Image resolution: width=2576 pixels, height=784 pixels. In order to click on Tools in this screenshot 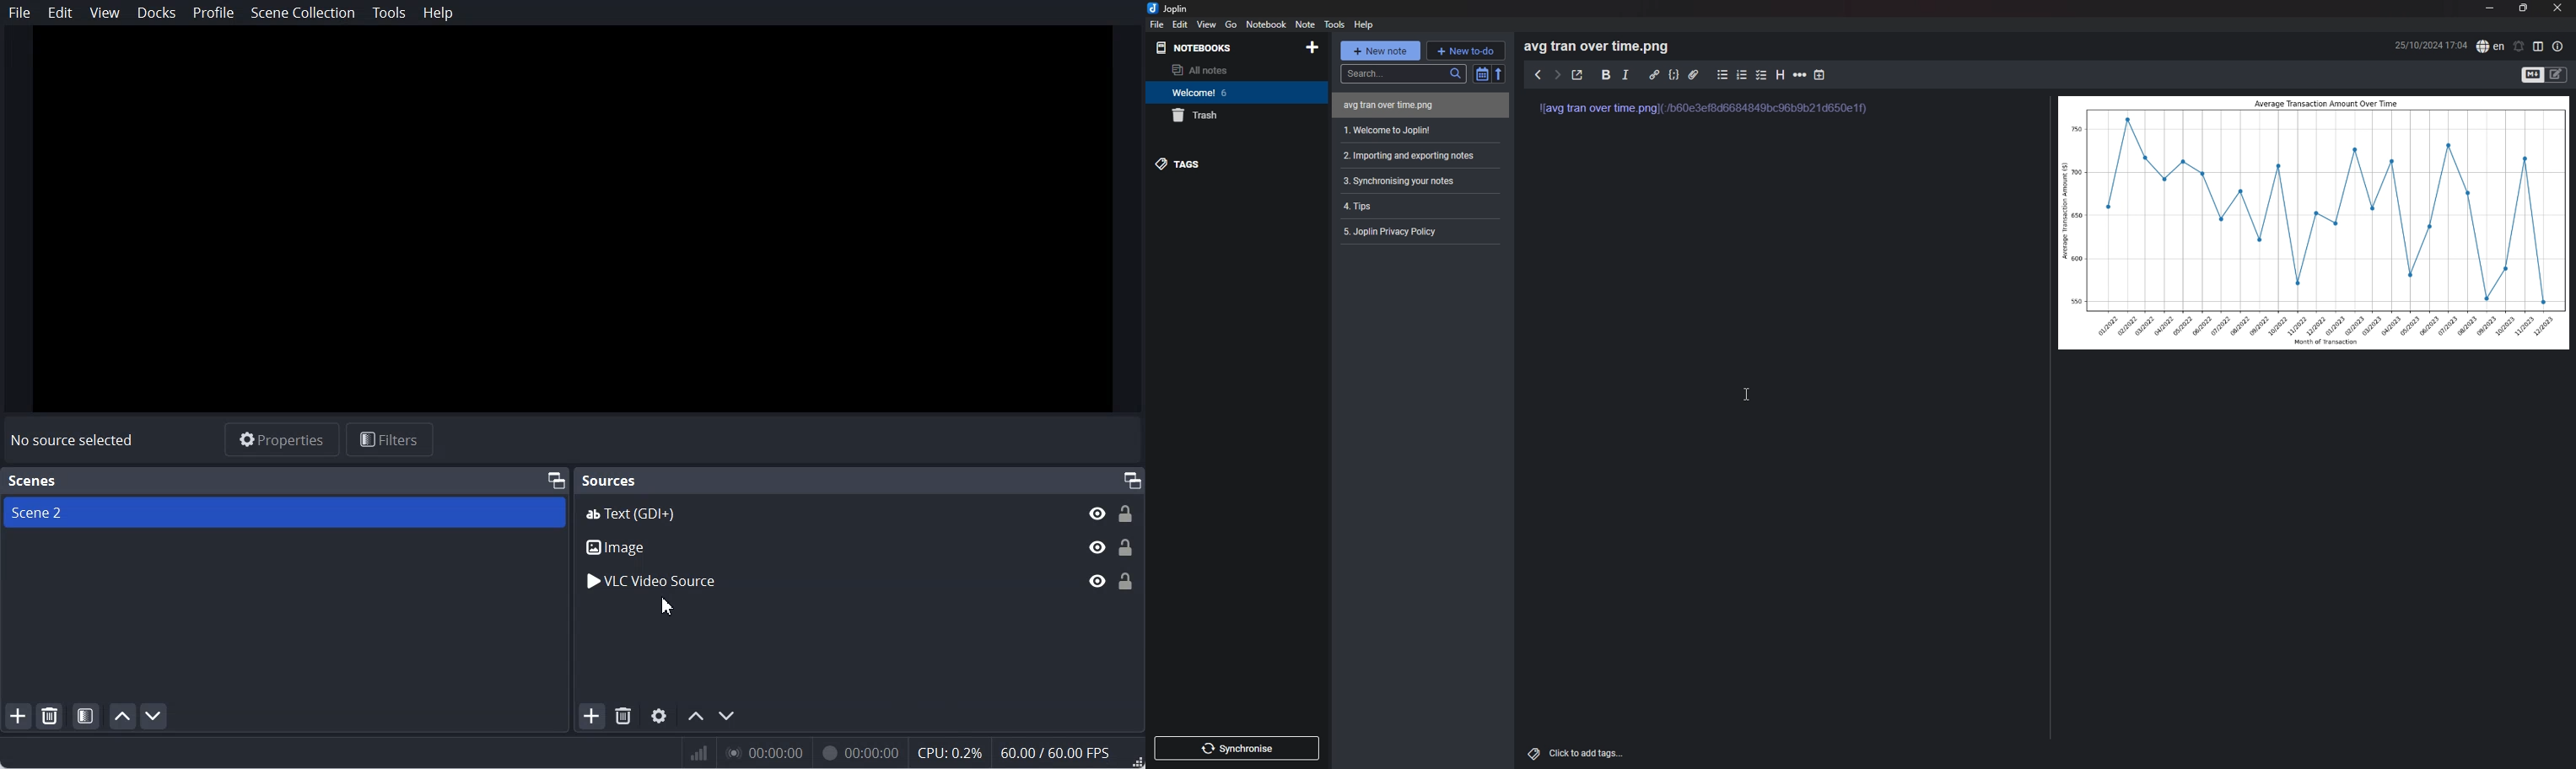, I will do `click(389, 13)`.